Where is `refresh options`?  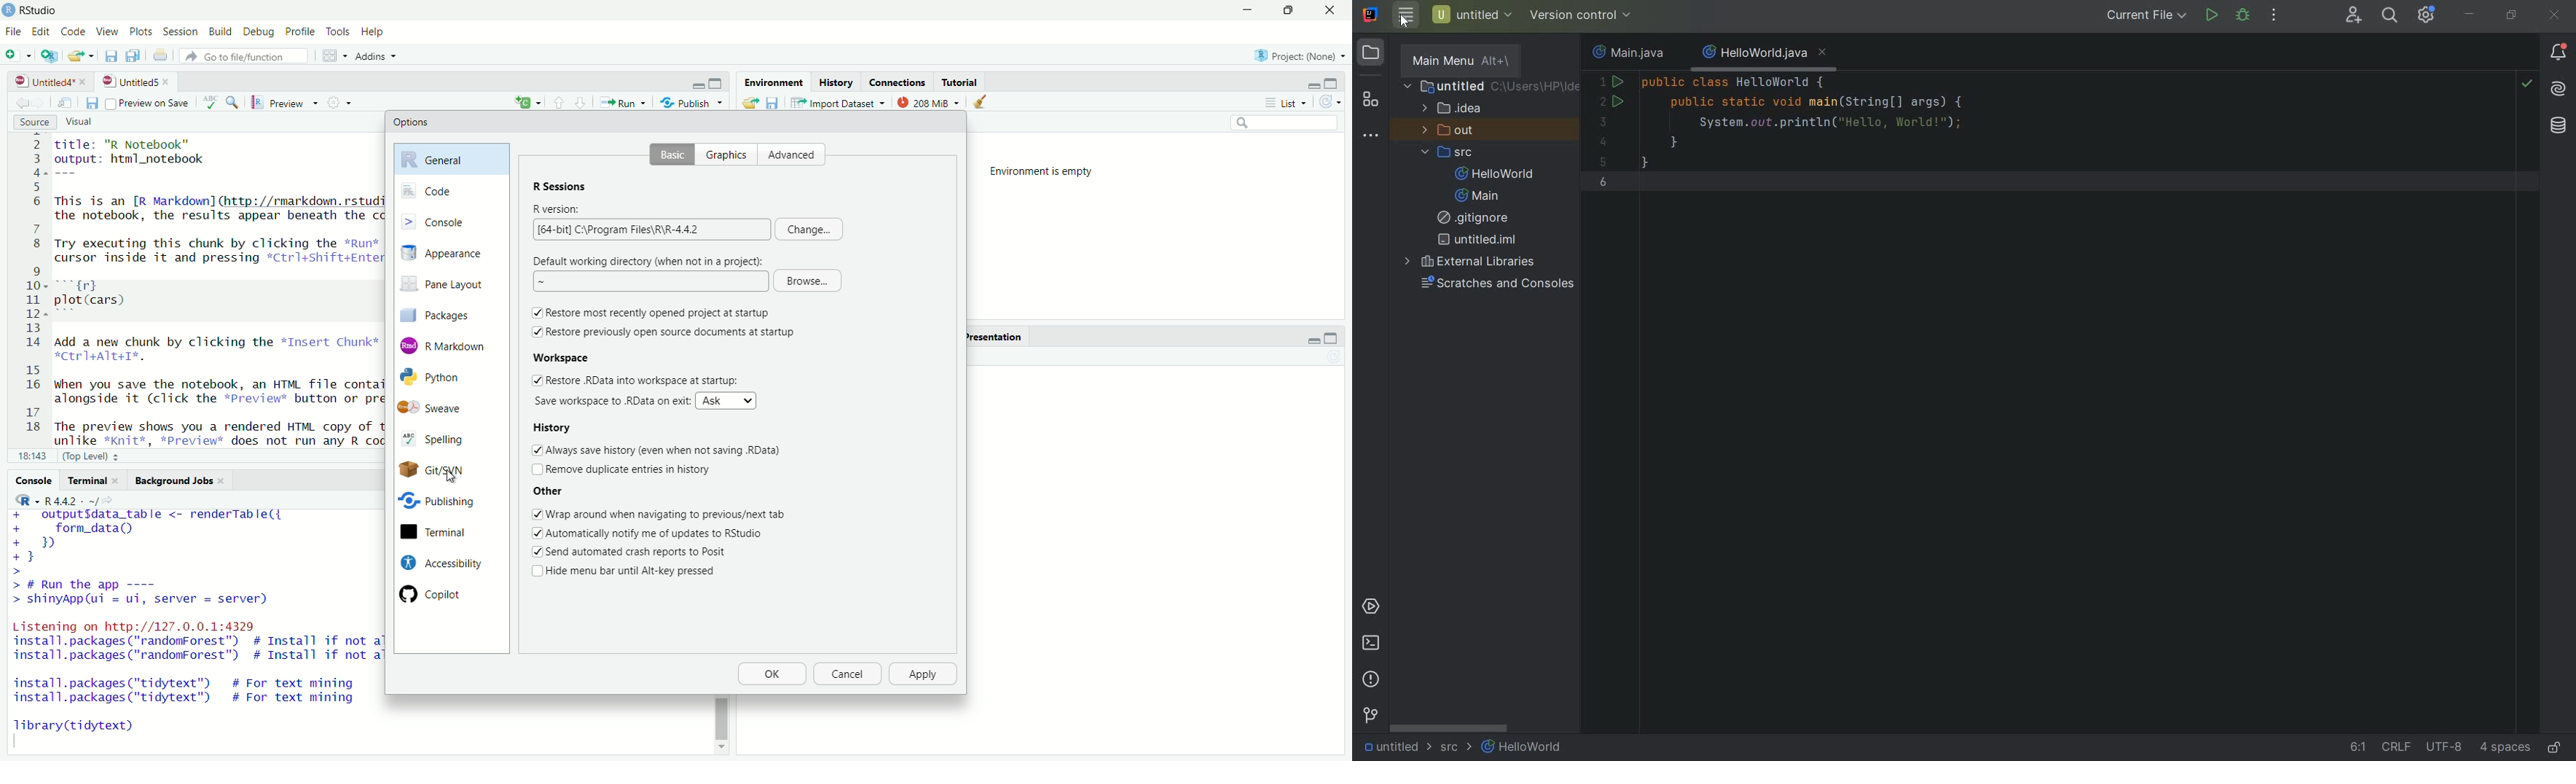
refresh options is located at coordinates (1331, 102).